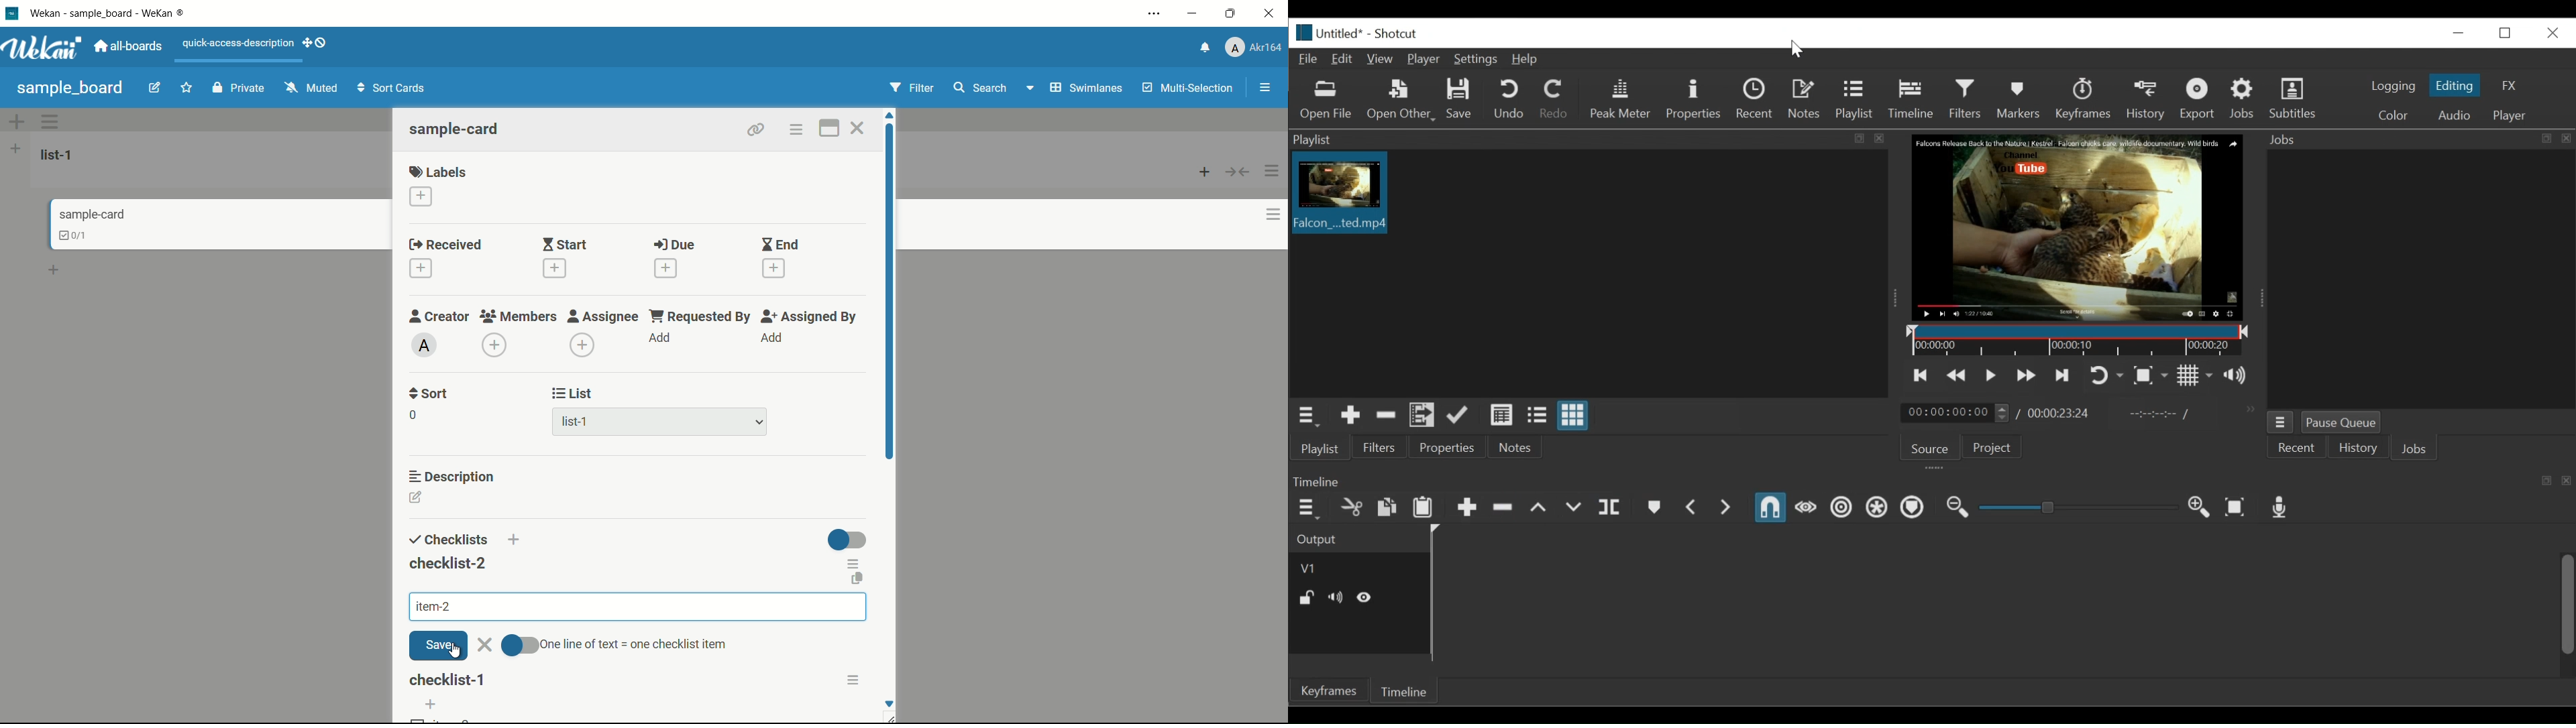  What do you see at coordinates (129, 46) in the screenshot?
I see `all boards` at bounding box center [129, 46].